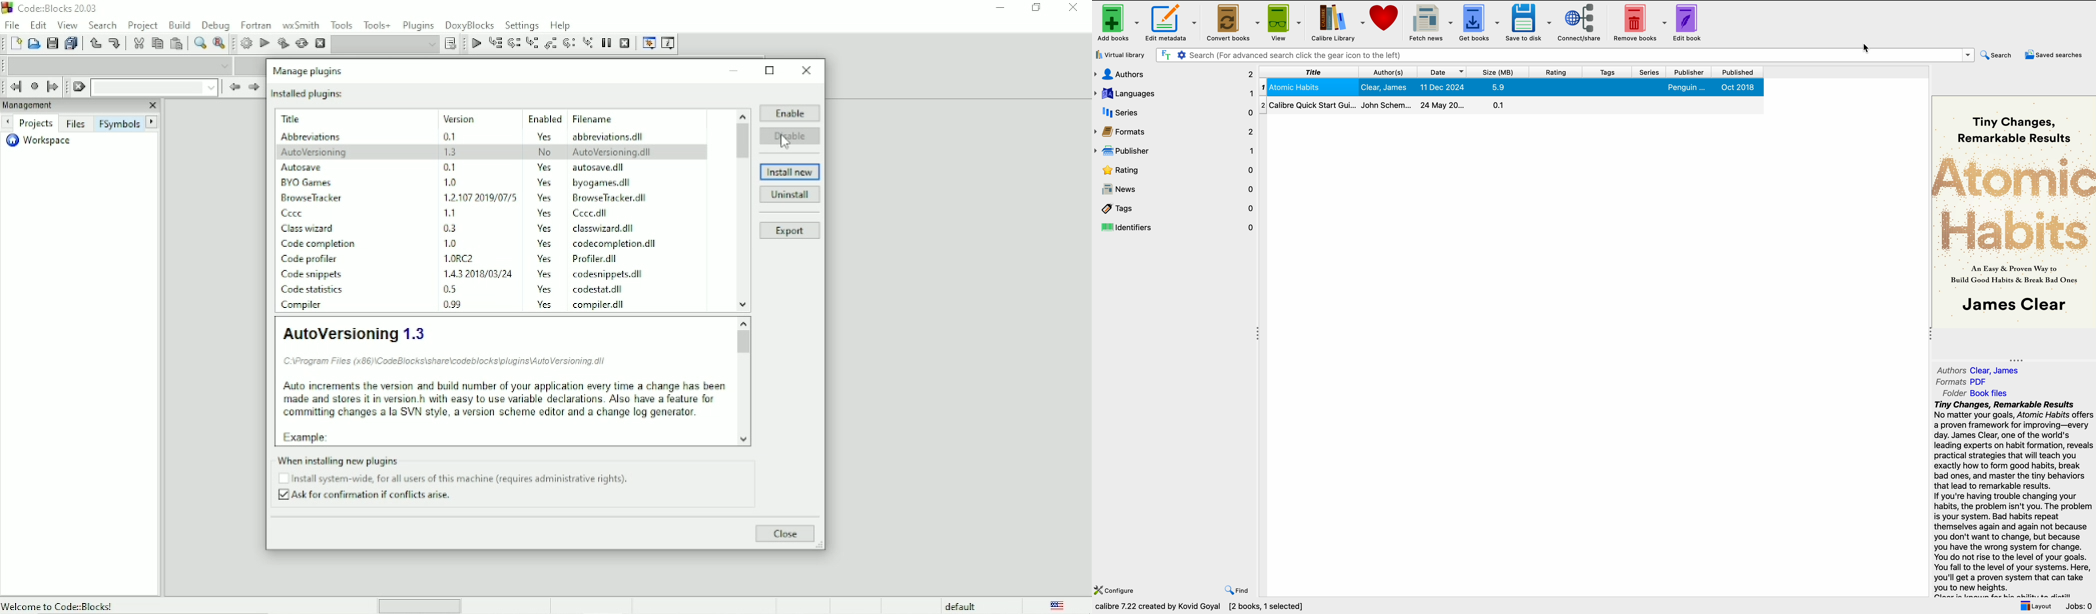 The height and width of the screenshot is (616, 2100). Describe the element at coordinates (1511, 106) in the screenshot. I see `second book` at that location.